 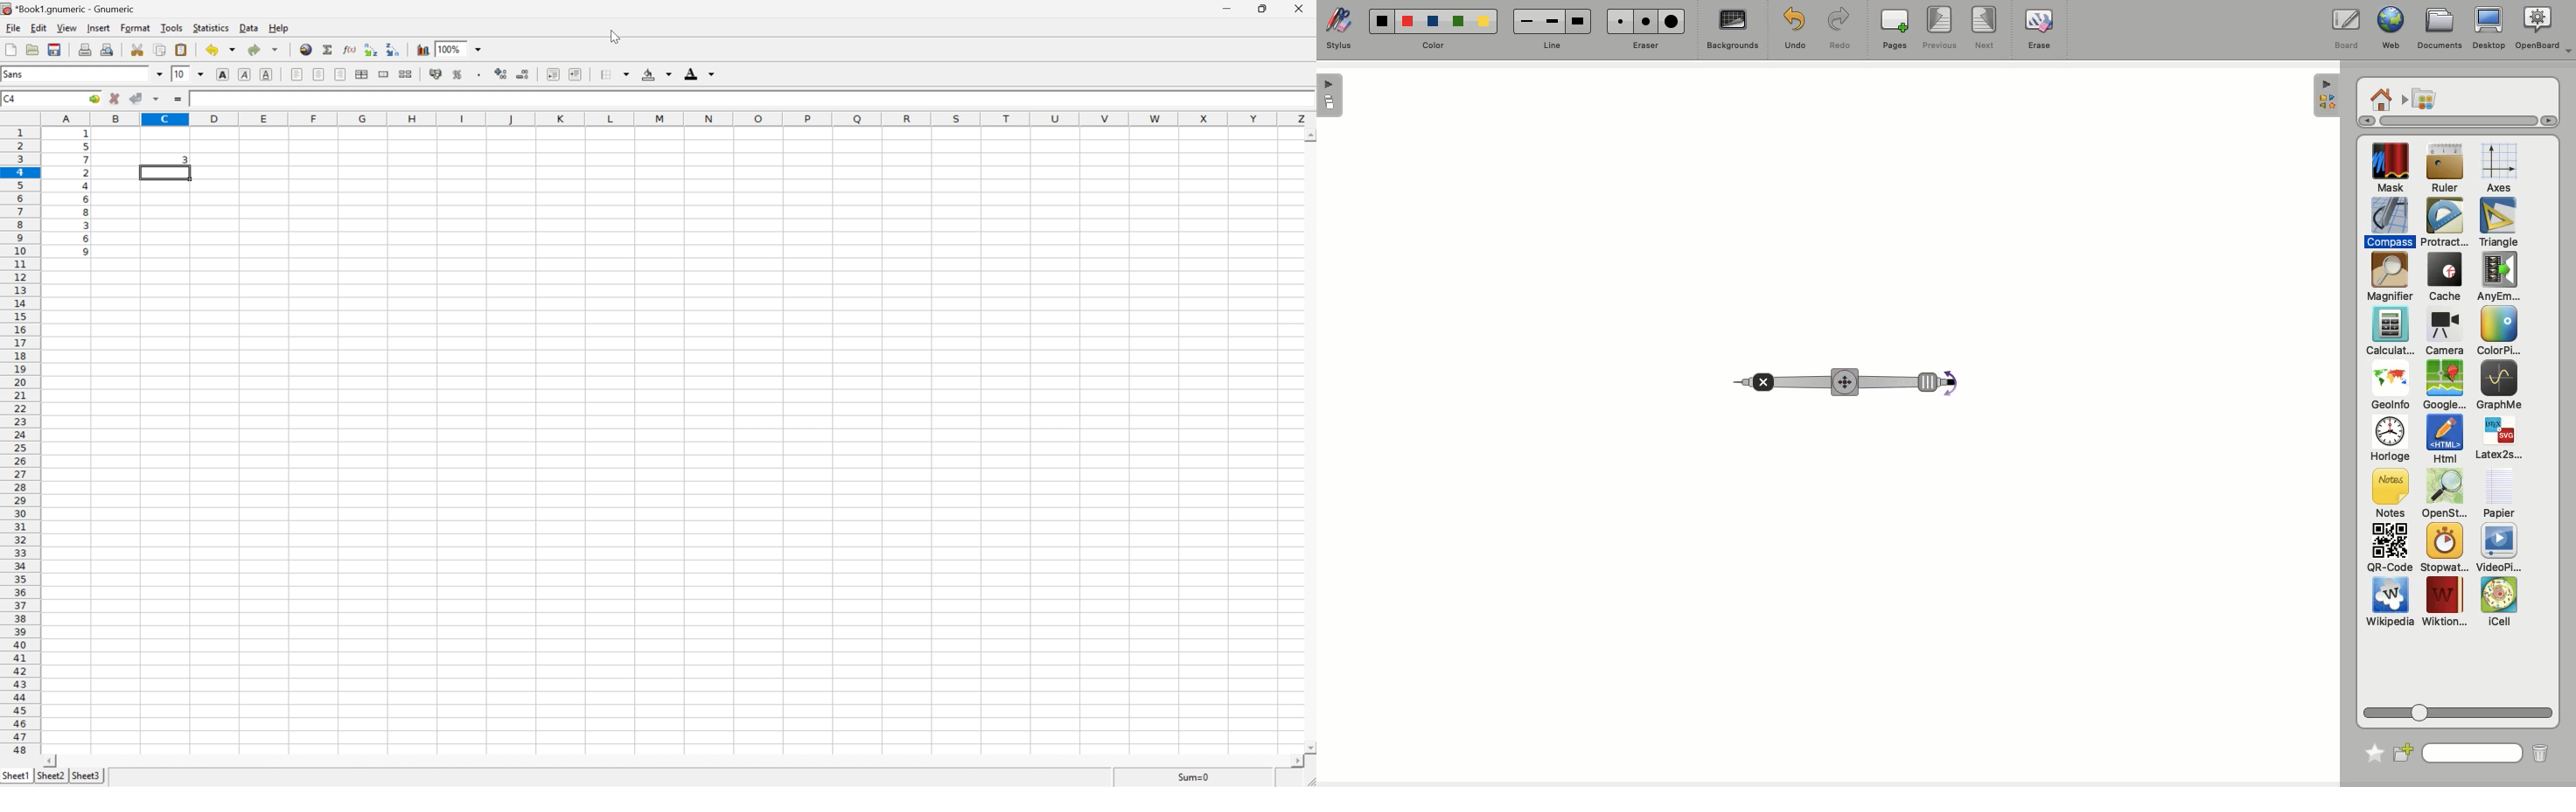 What do you see at coordinates (1730, 31) in the screenshot?
I see `Backgrounds` at bounding box center [1730, 31].